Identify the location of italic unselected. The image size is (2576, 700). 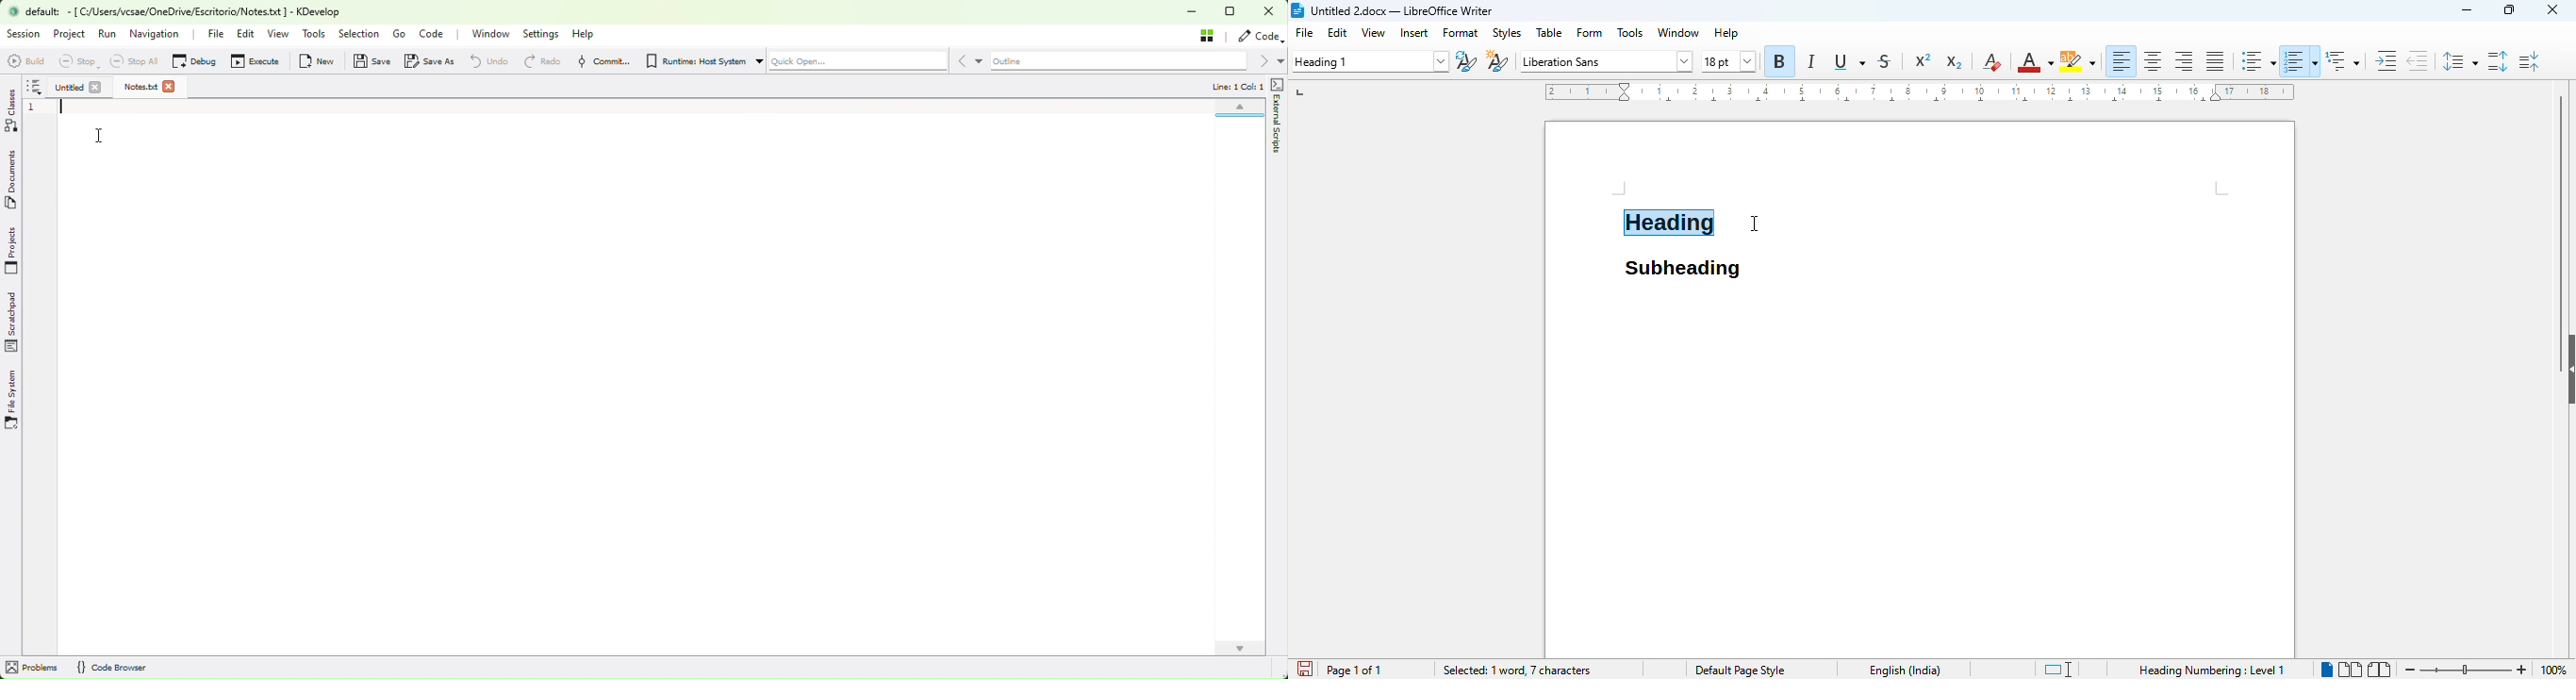
(1808, 63).